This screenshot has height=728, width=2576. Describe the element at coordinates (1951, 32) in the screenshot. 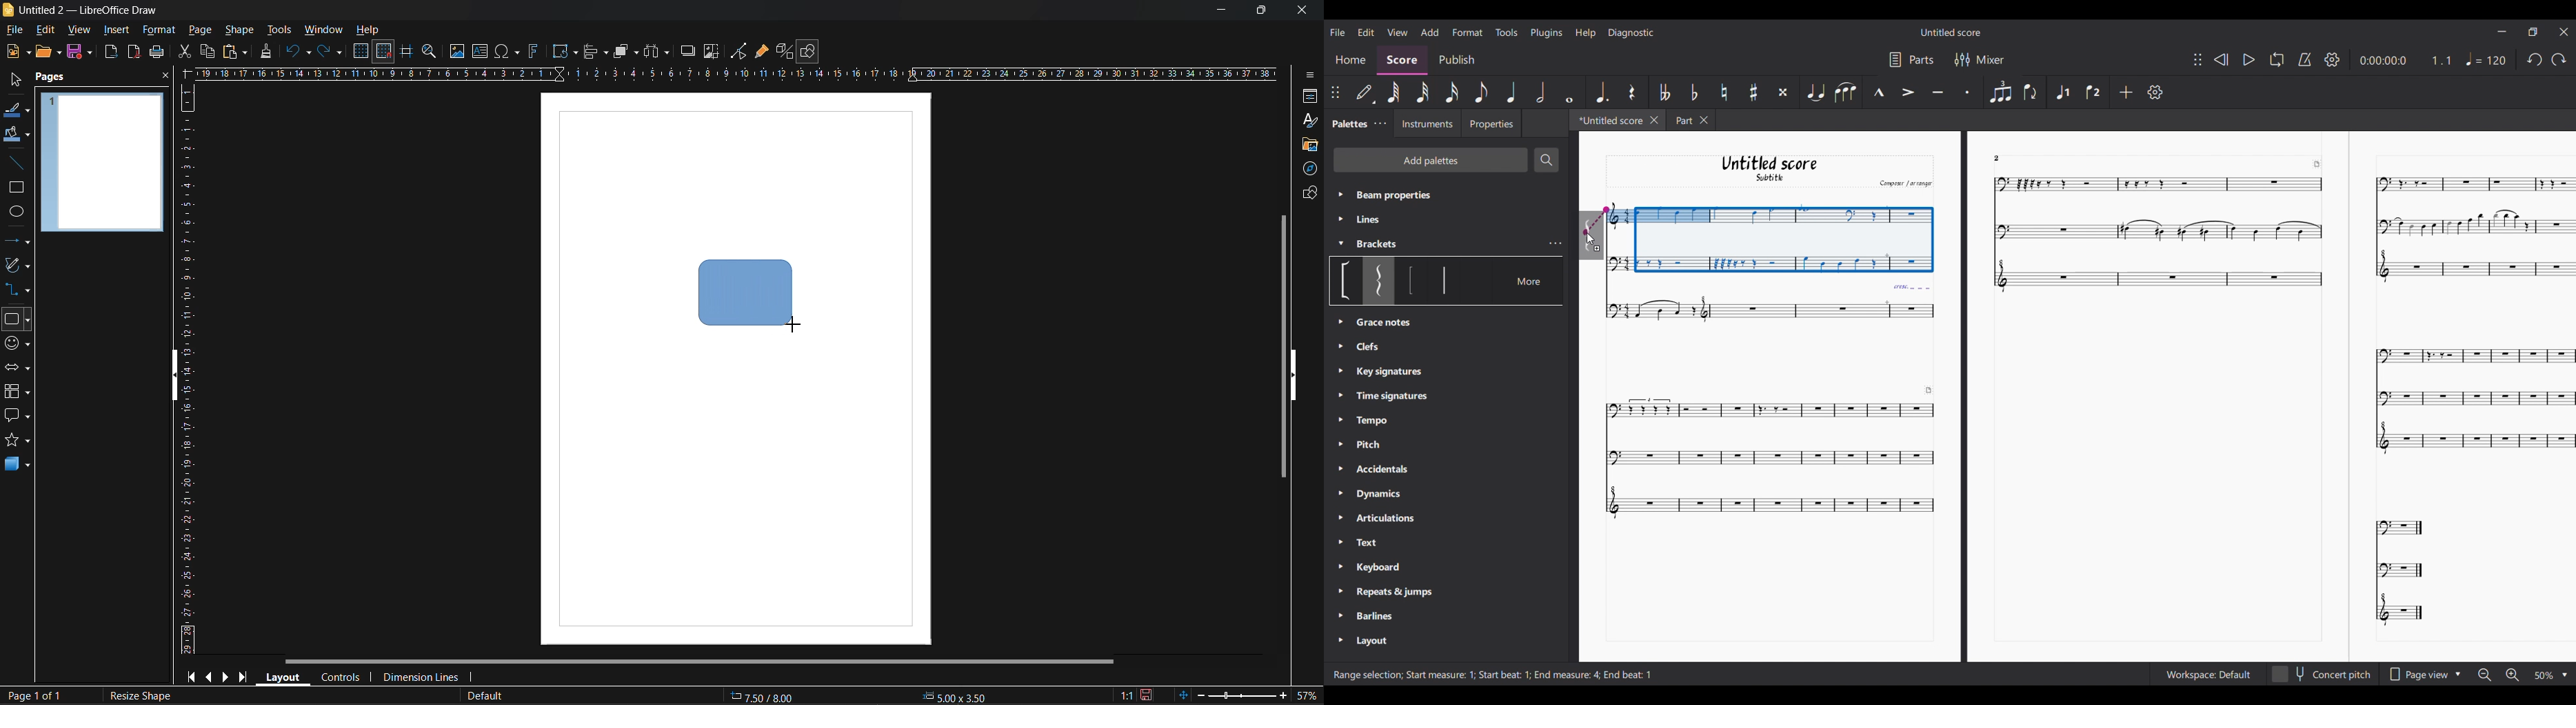

I see `Untitled Score` at that location.